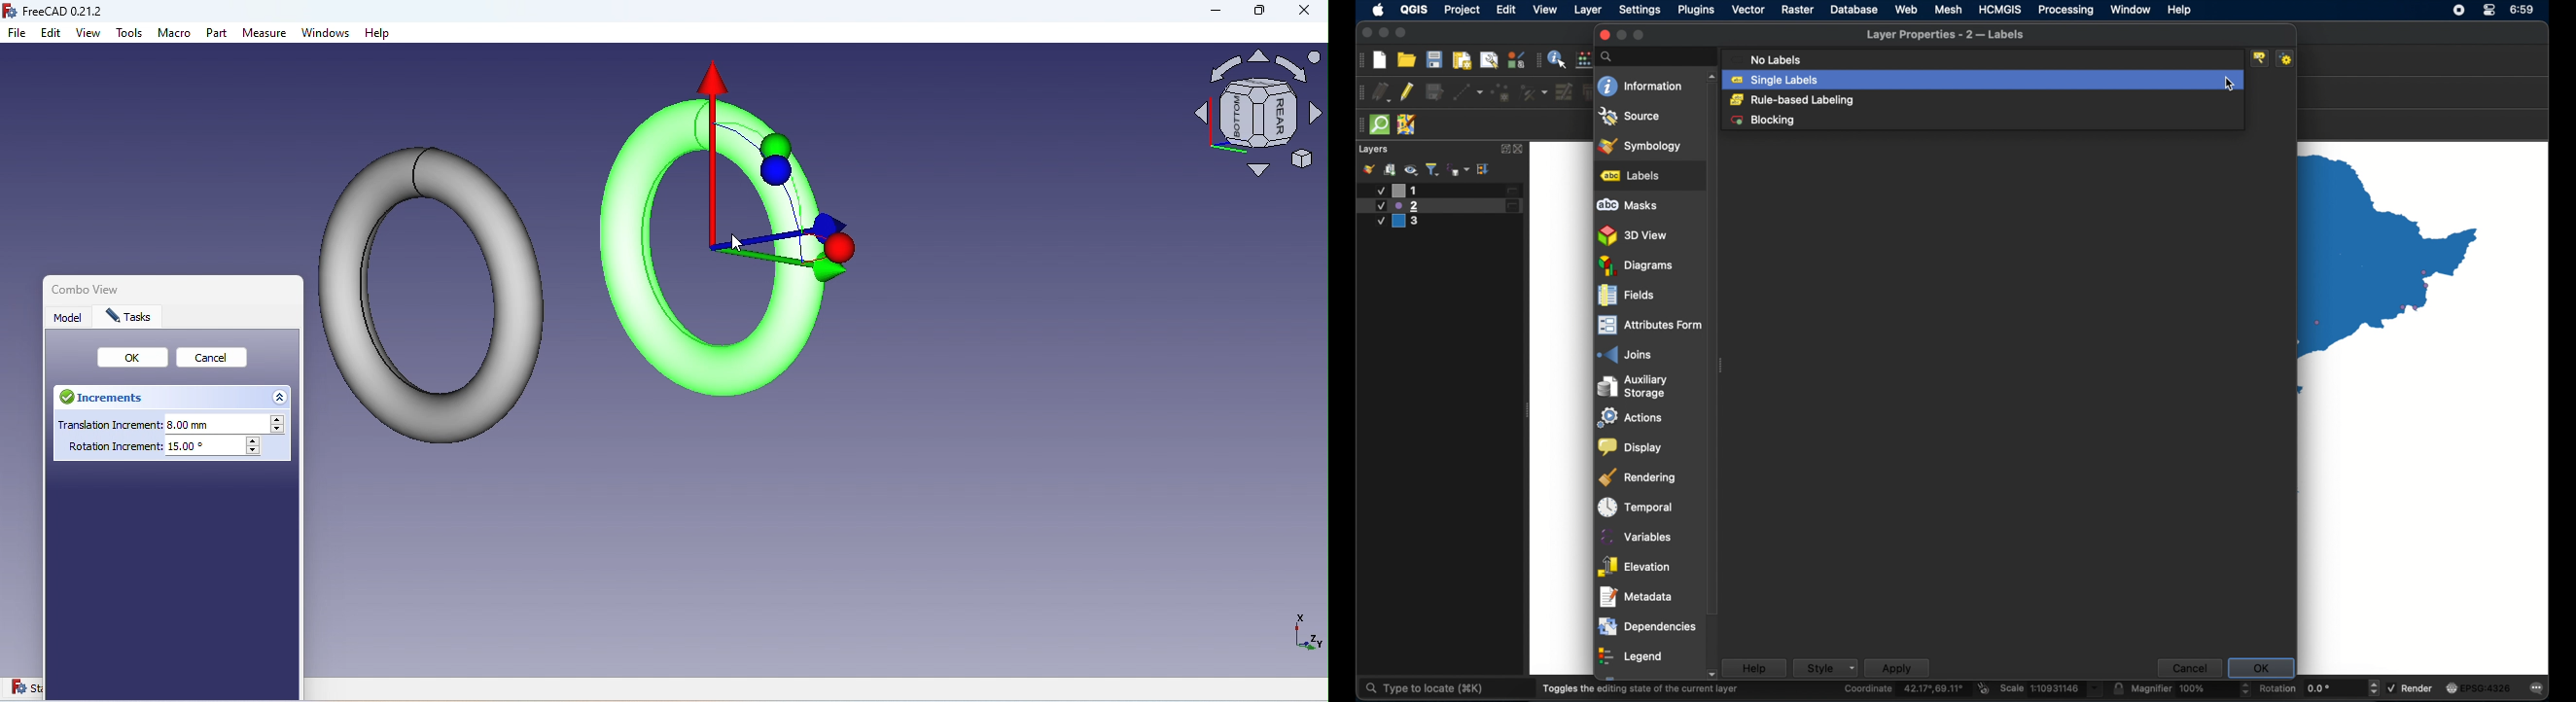  I want to click on Model, so click(70, 317).